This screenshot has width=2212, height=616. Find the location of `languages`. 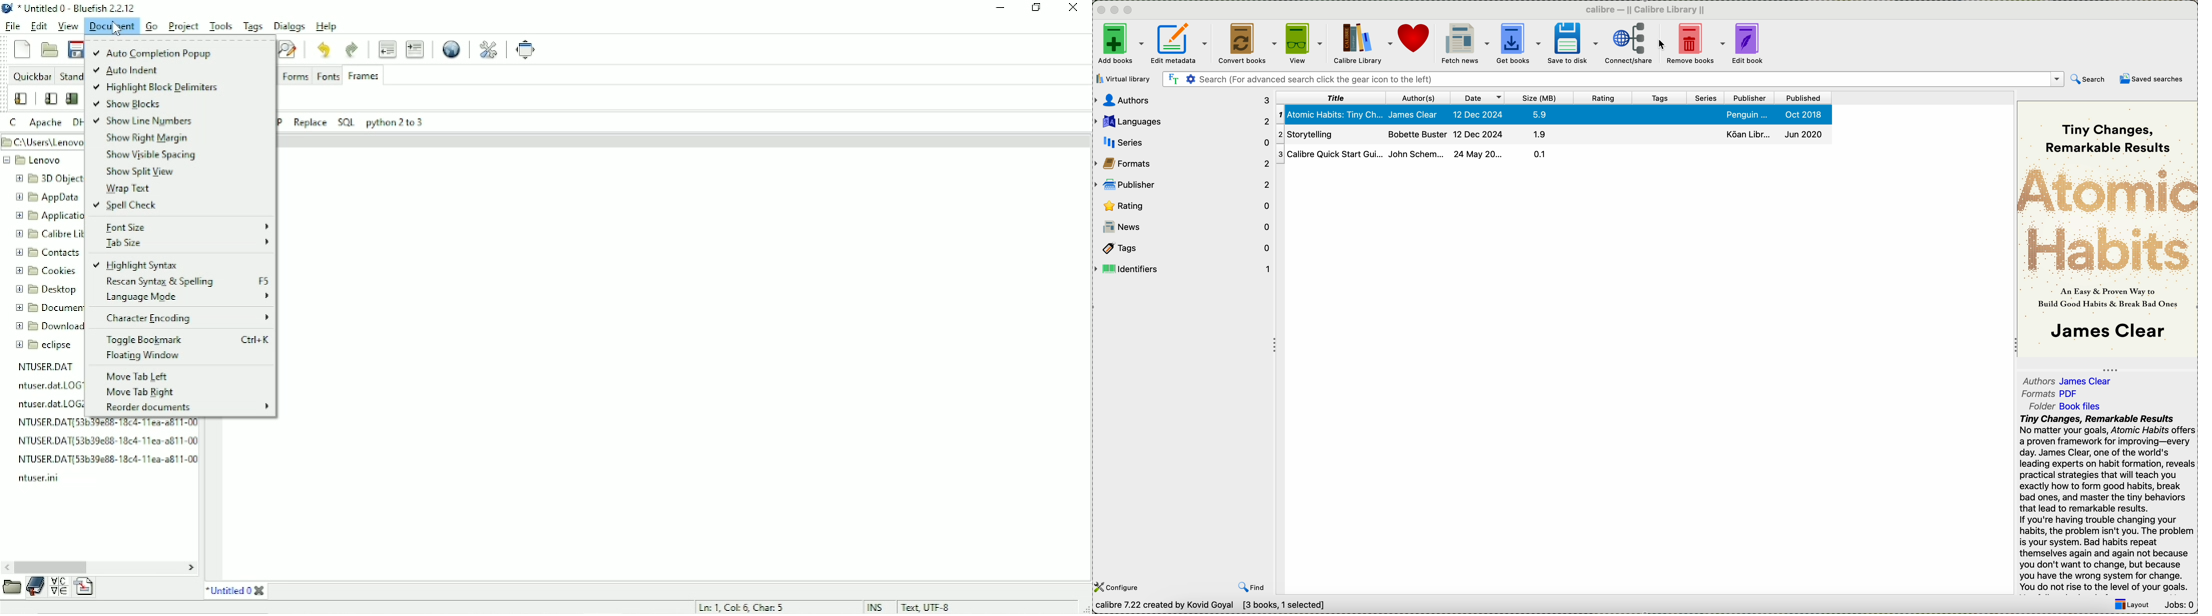

languages is located at coordinates (1183, 119).